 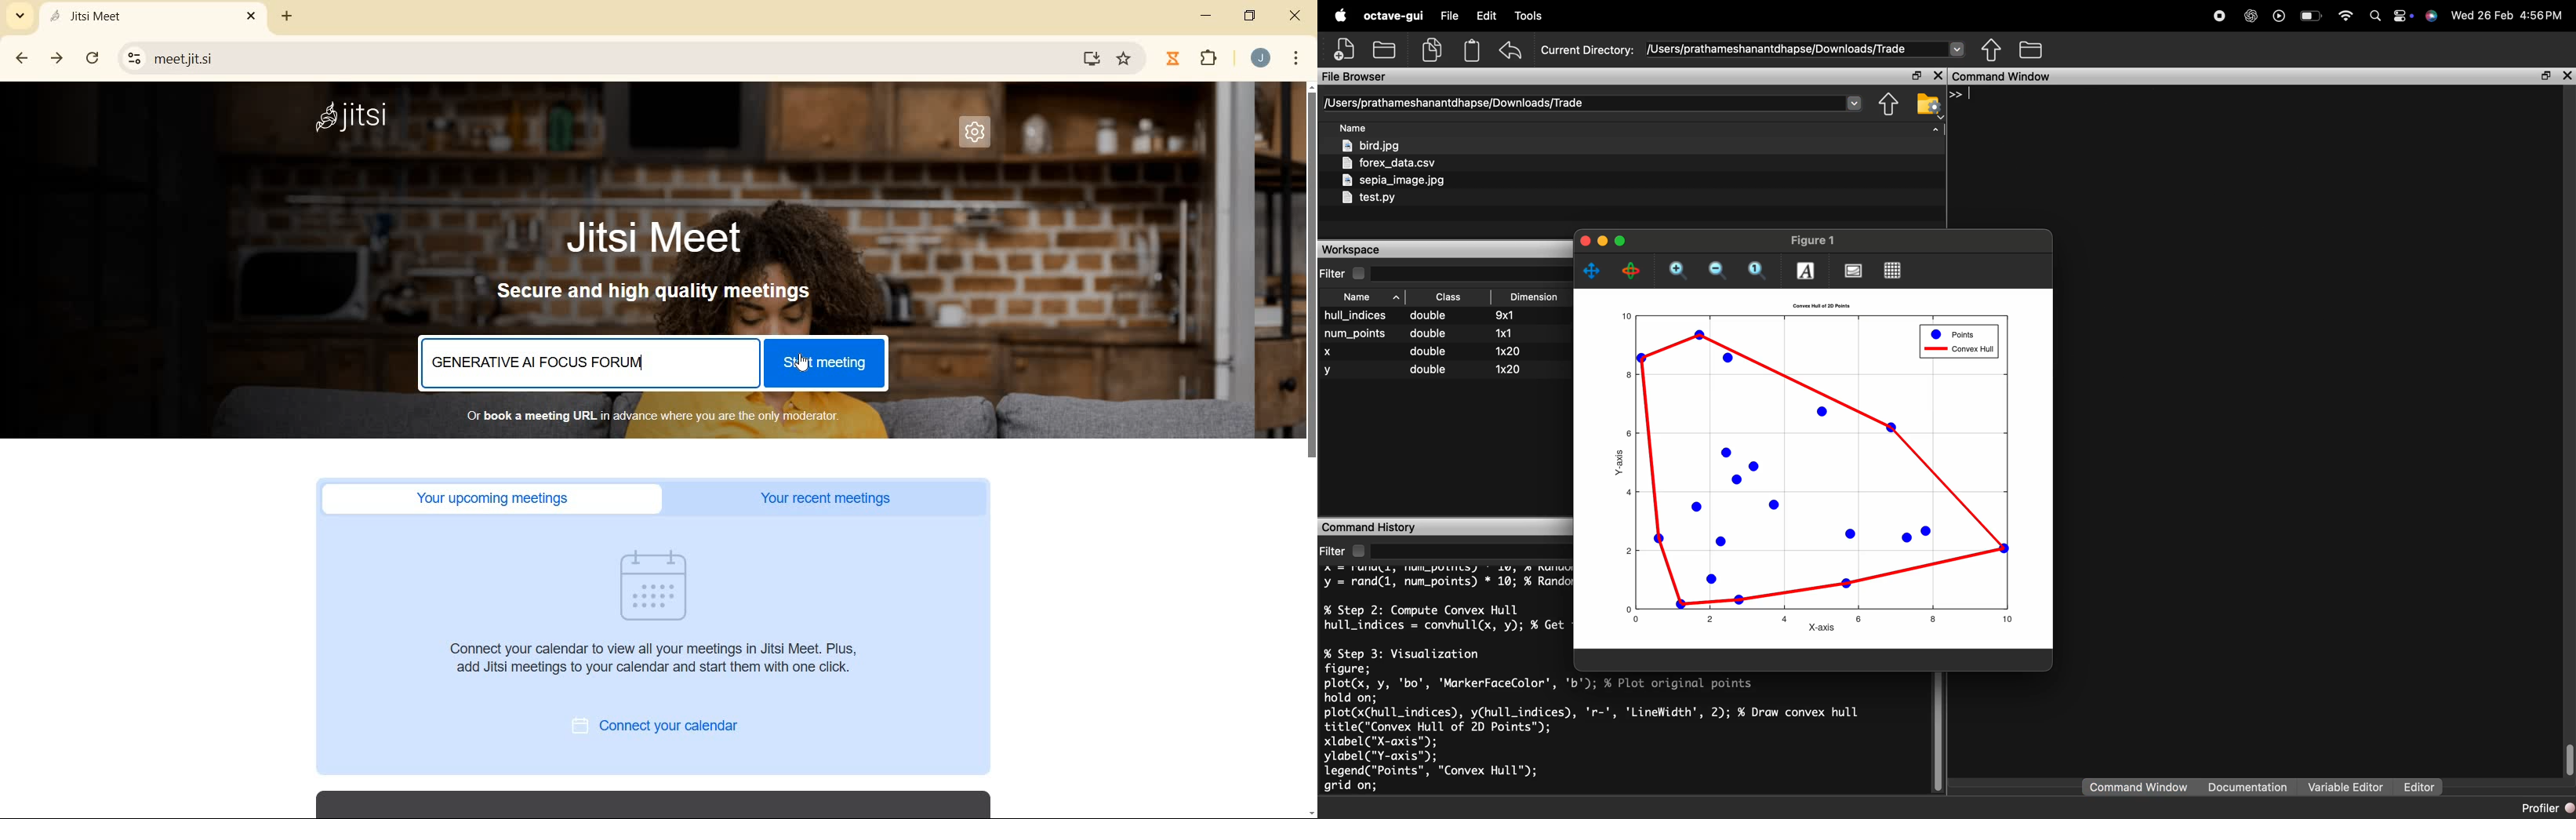 I want to click on MINIMIZE, so click(x=1204, y=16).